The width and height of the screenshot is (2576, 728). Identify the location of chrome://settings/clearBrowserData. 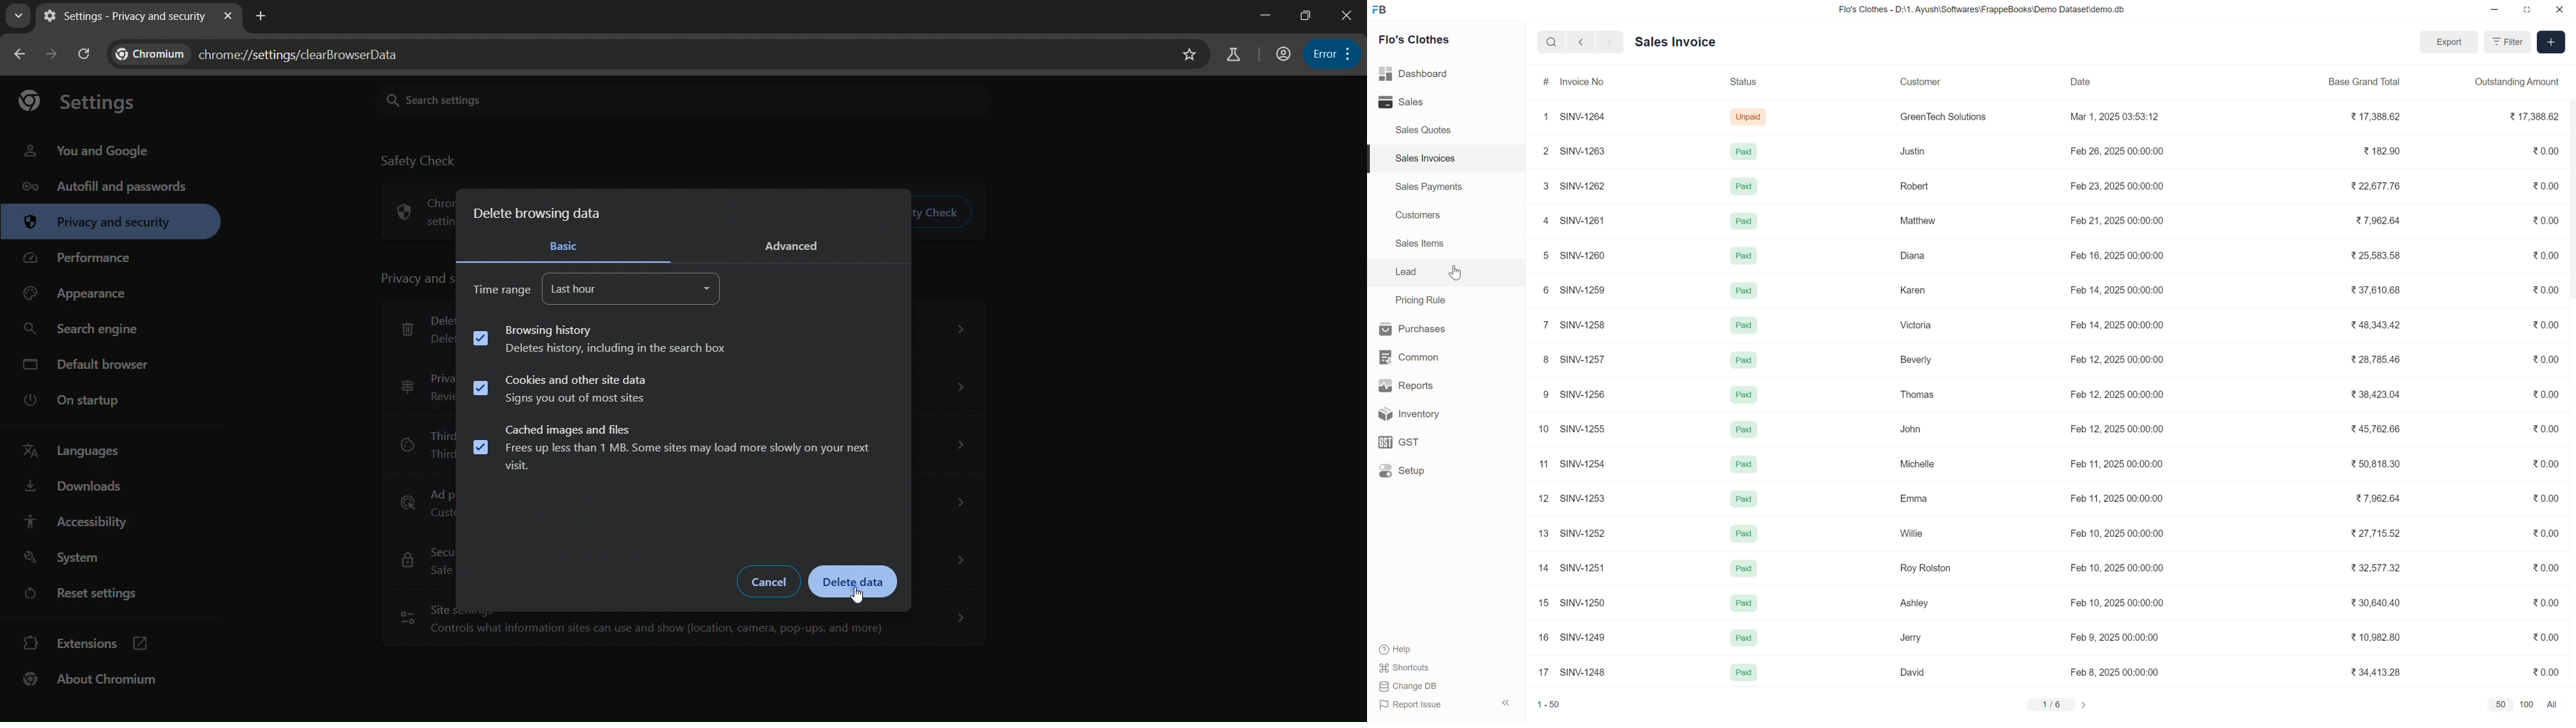
(268, 53).